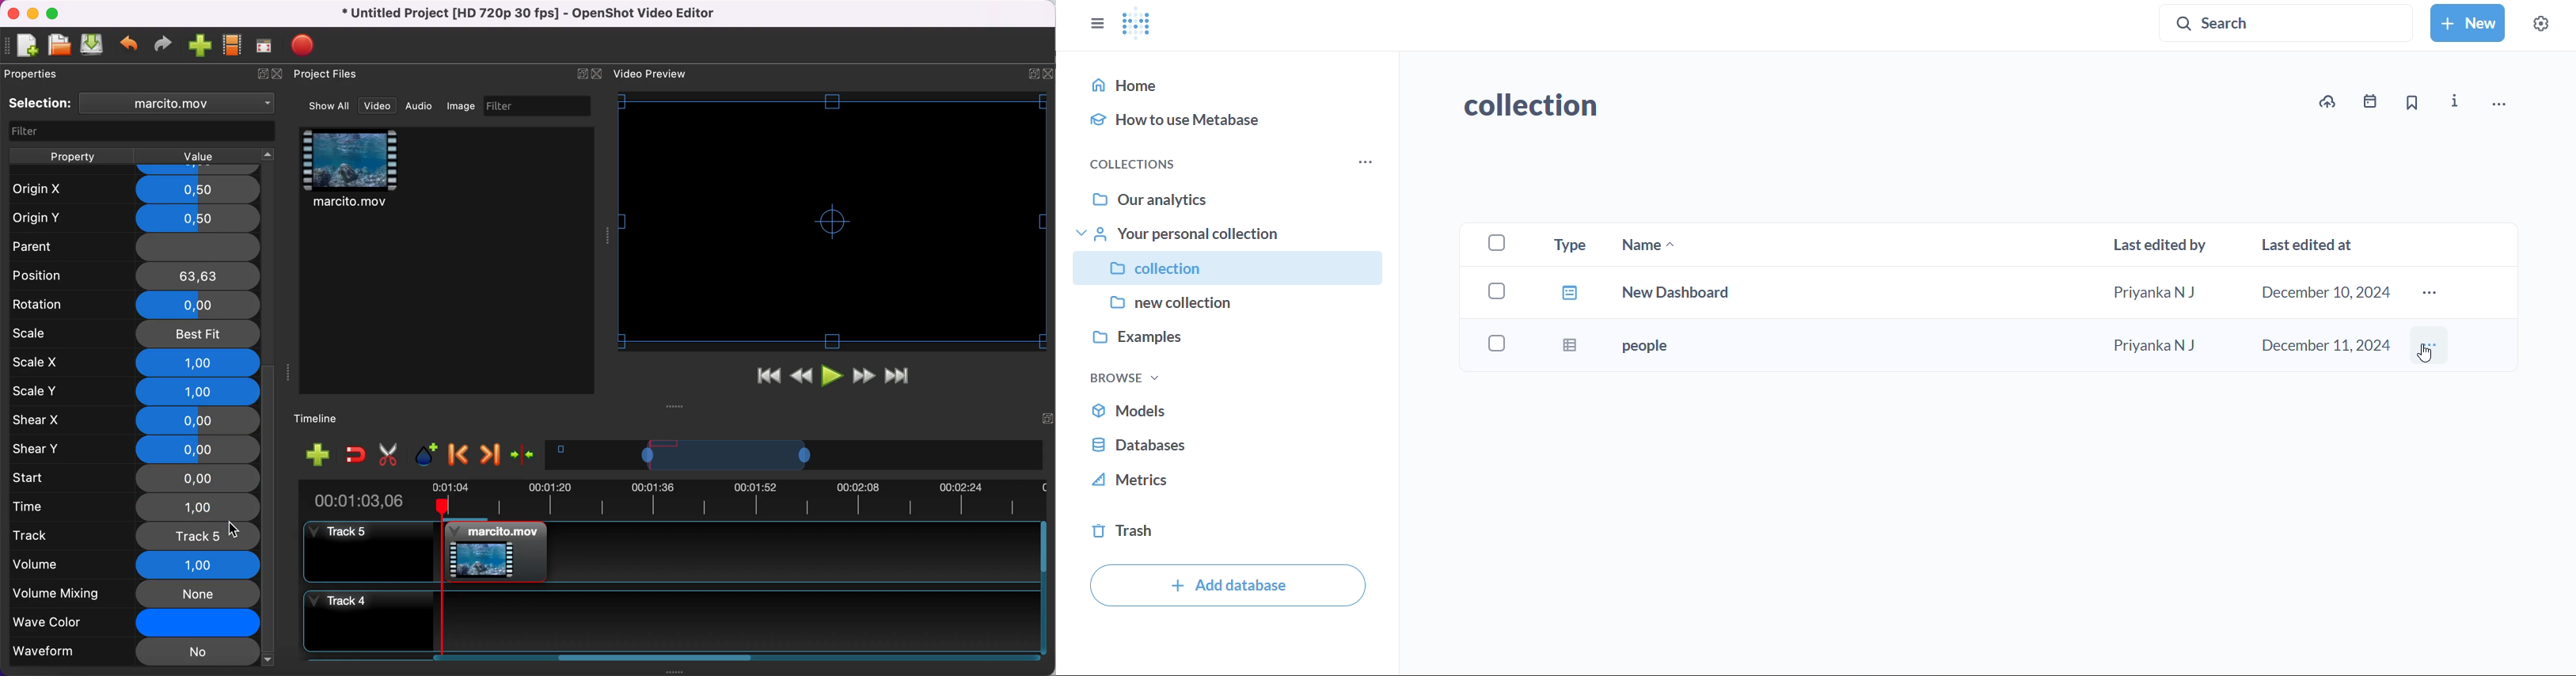  Describe the element at coordinates (136, 449) in the screenshot. I see `shear y 0` at that location.